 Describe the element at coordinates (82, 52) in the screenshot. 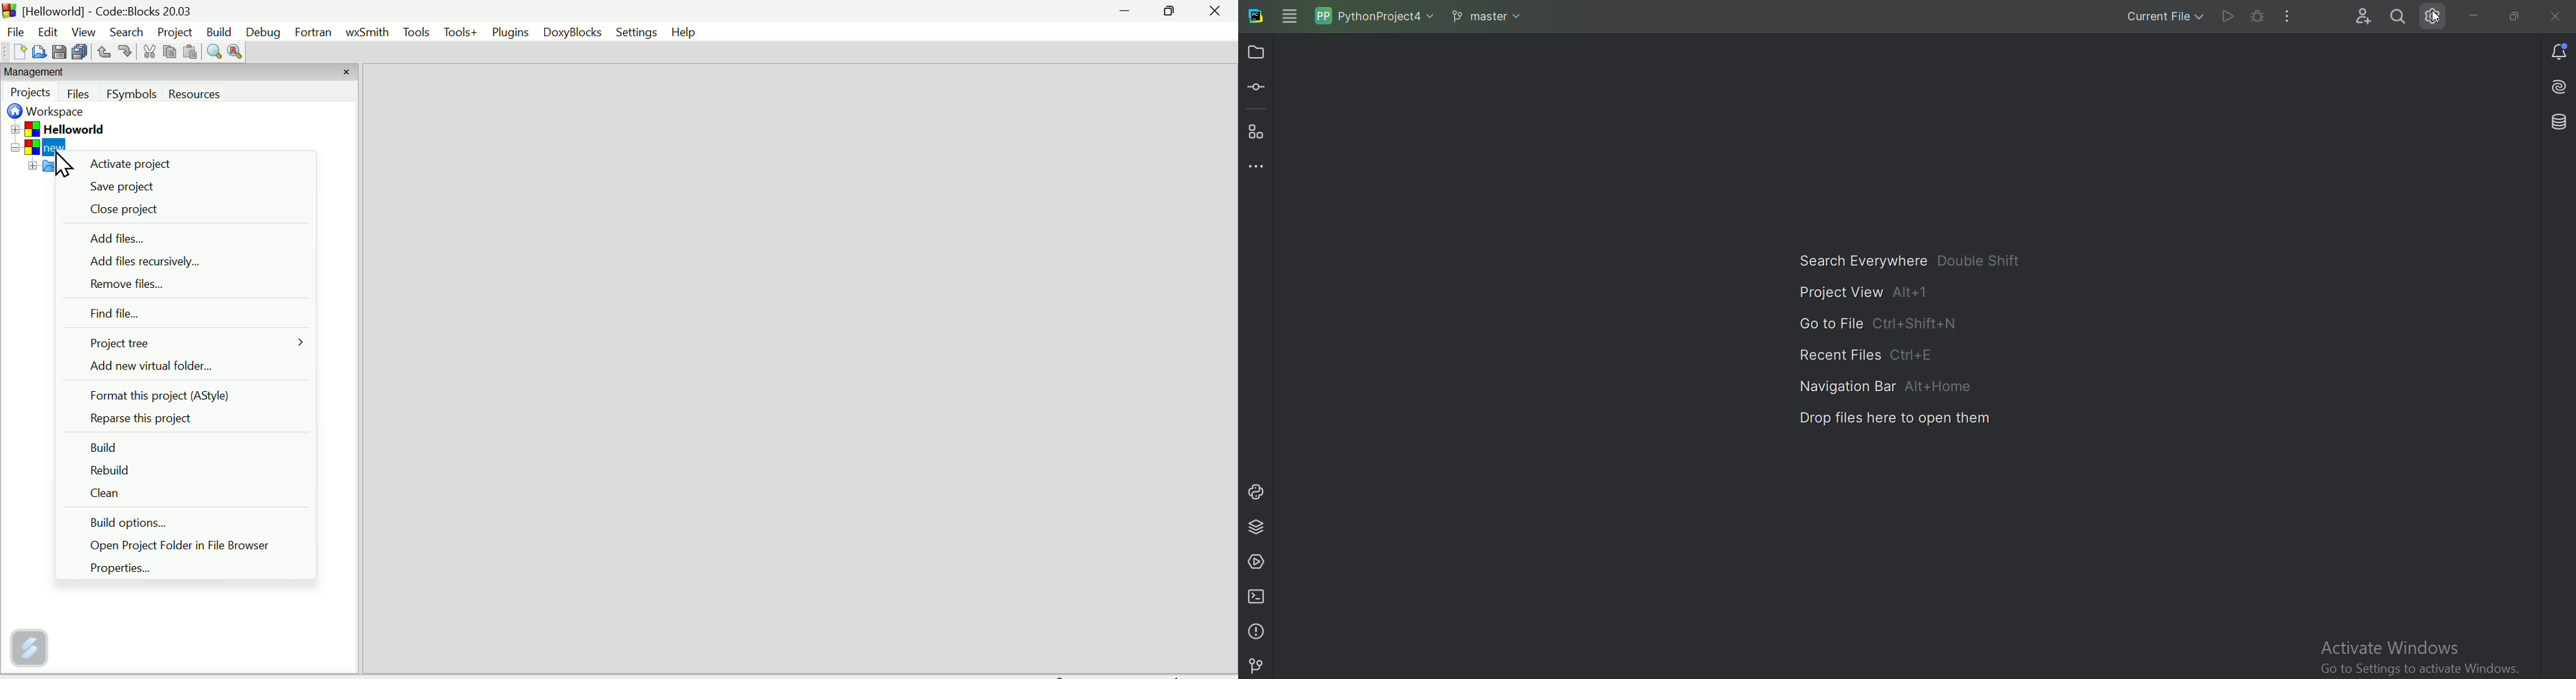

I see `Save all` at that location.